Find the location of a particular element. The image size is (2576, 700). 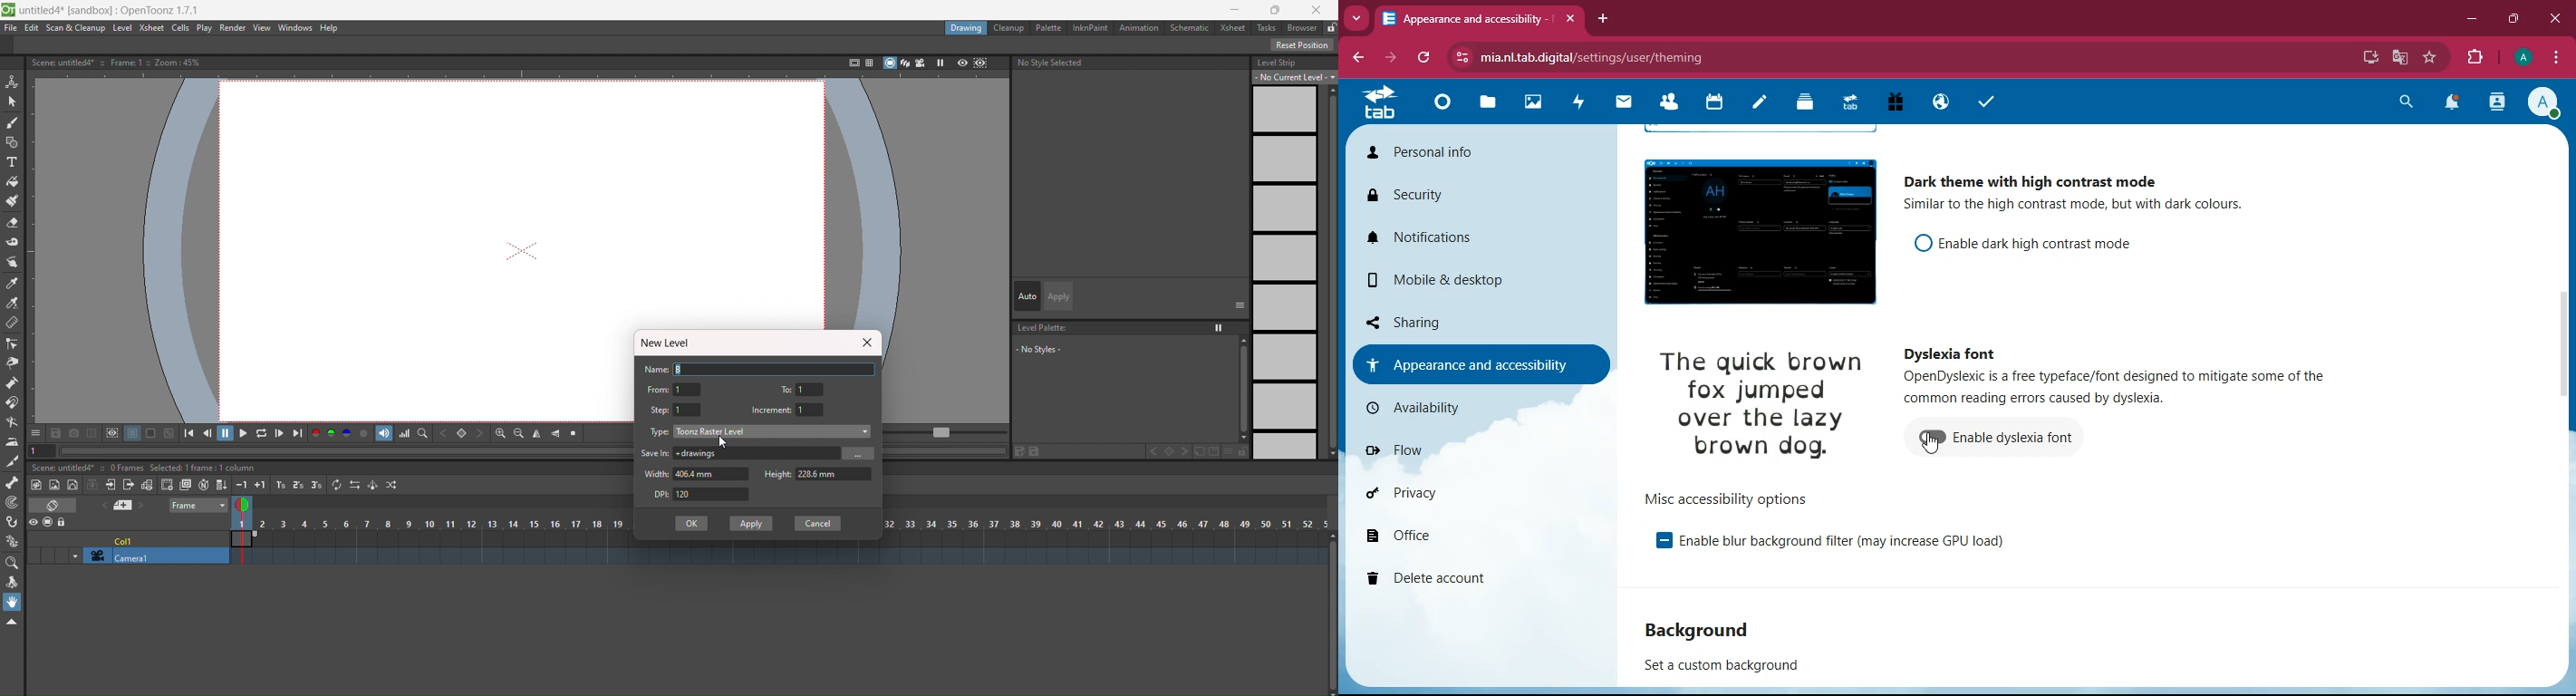

logo is located at coordinates (8, 10).